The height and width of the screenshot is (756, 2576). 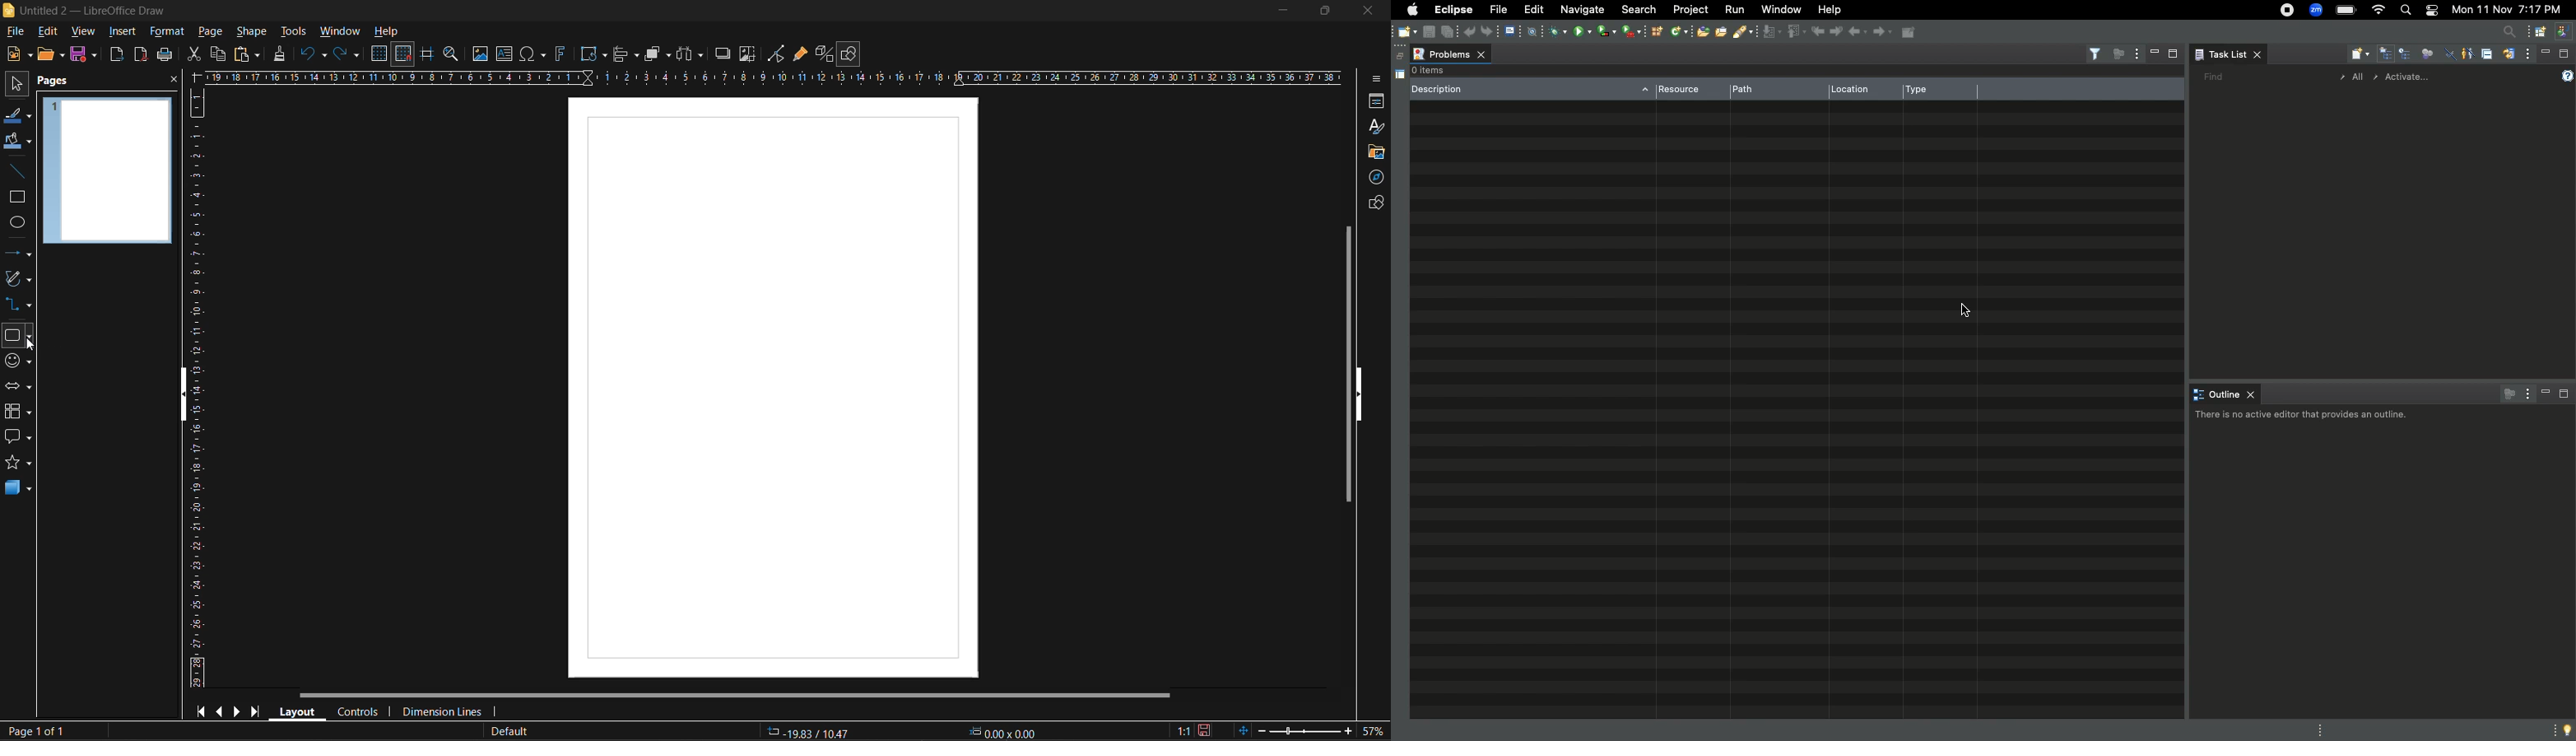 What do you see at coordinates (51, 55) in the screenshot?
I see `open` at bounding box center [51, 55].